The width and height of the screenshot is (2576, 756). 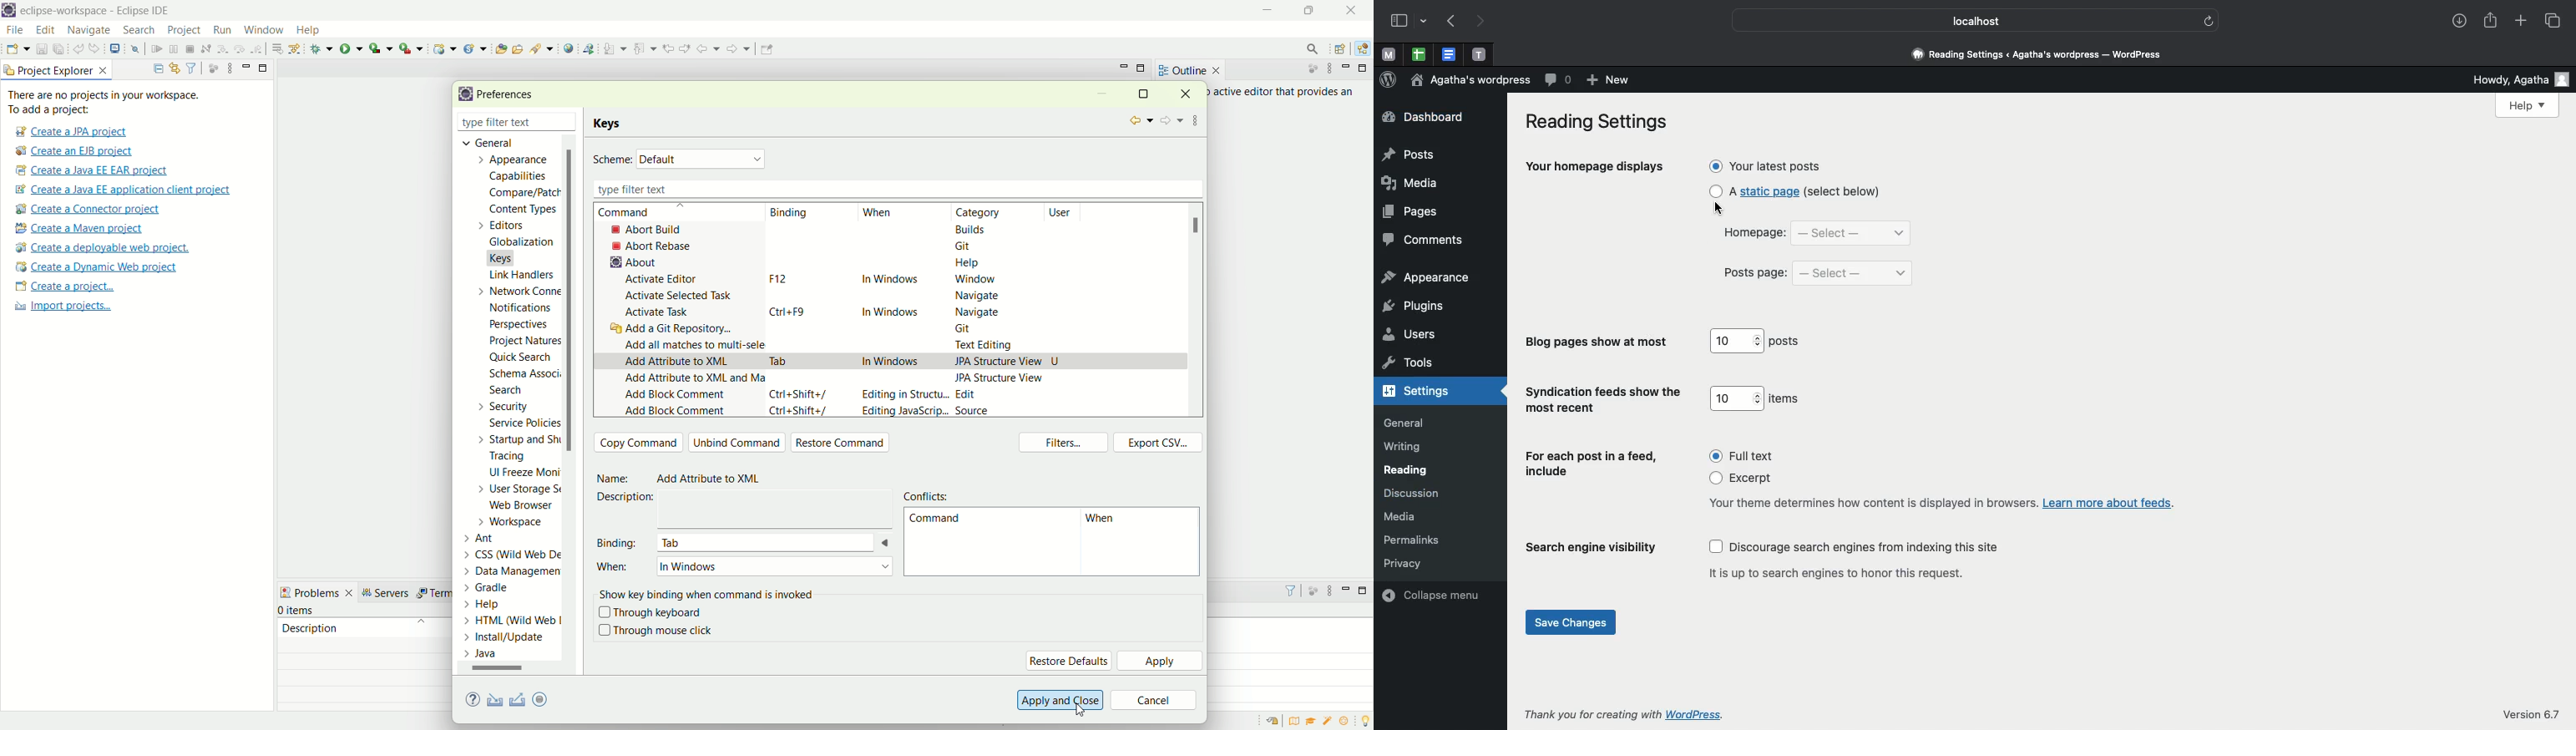 I want to click on export, so click(x=550, y=699).